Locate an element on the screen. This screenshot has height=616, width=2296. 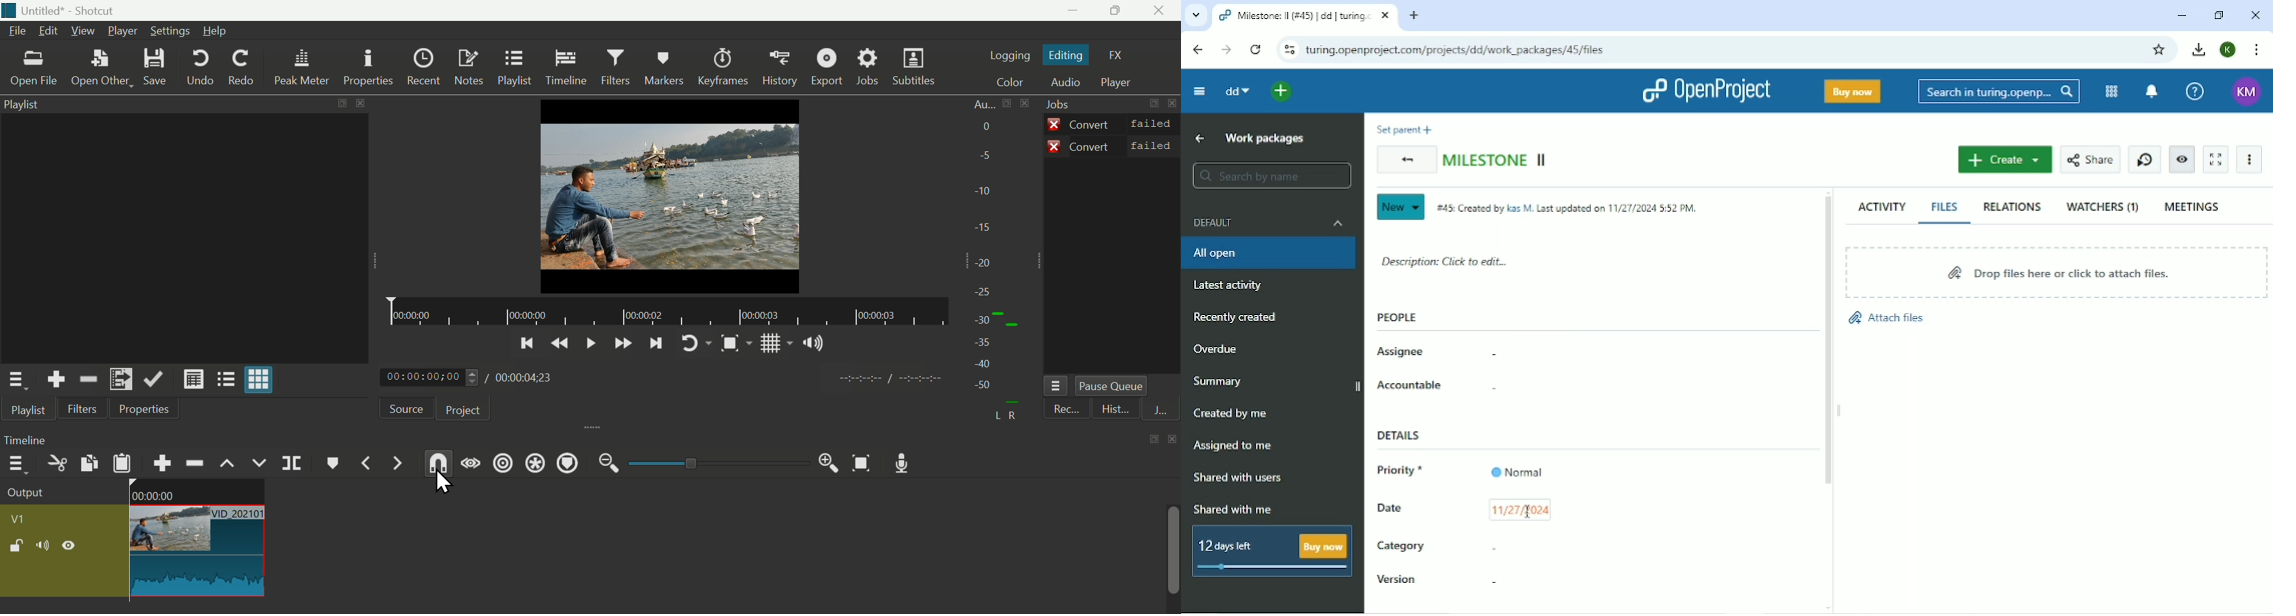
 is located at coordinates (81, 410).